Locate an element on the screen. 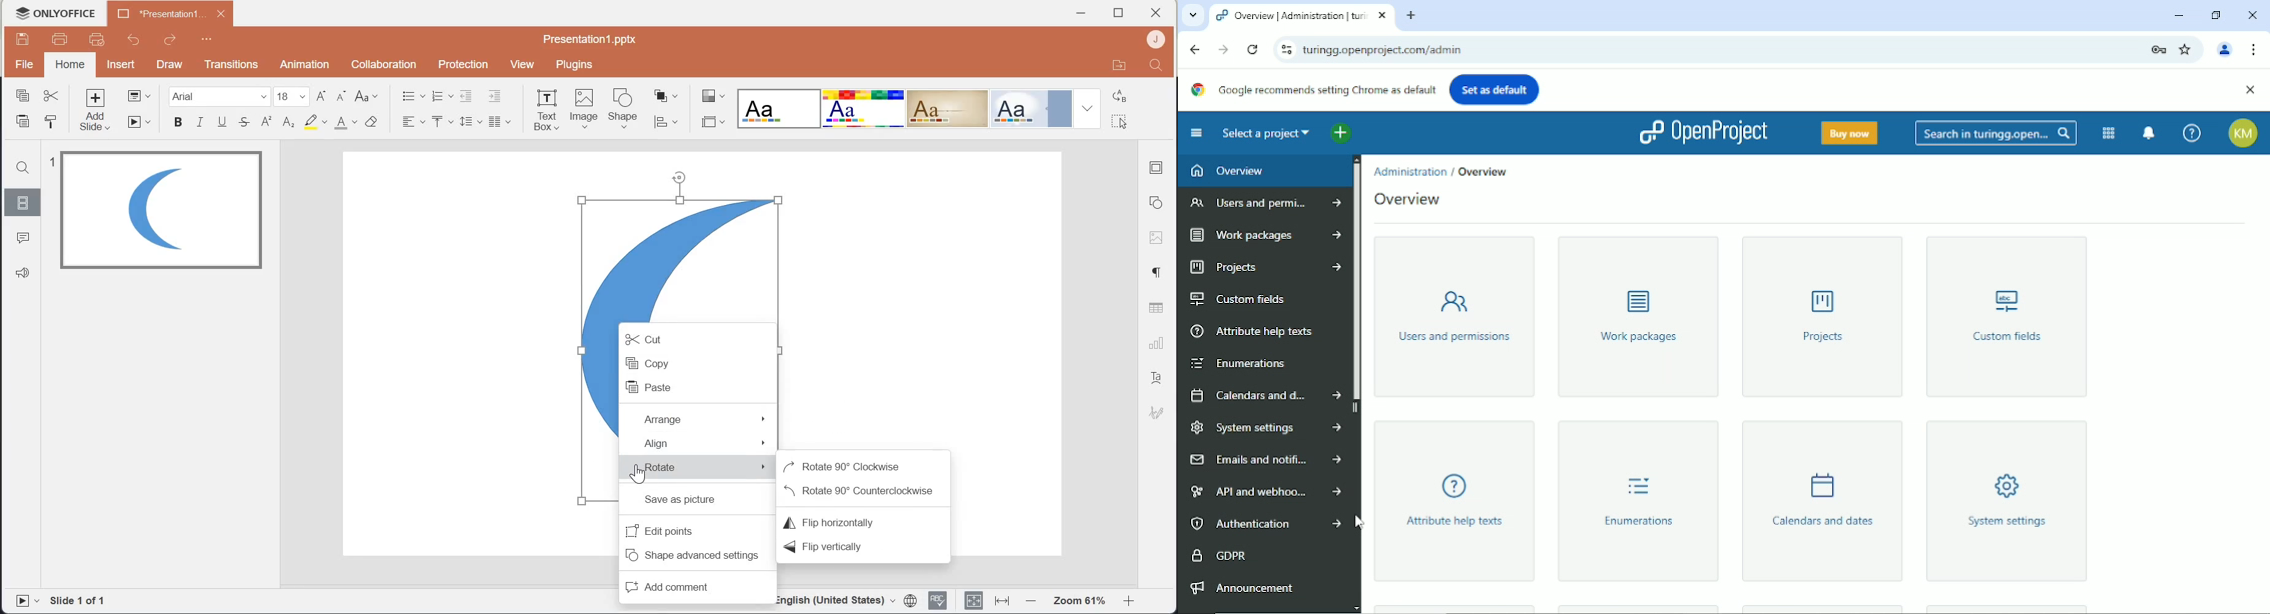  Cut is located at coordinates (52, 96).